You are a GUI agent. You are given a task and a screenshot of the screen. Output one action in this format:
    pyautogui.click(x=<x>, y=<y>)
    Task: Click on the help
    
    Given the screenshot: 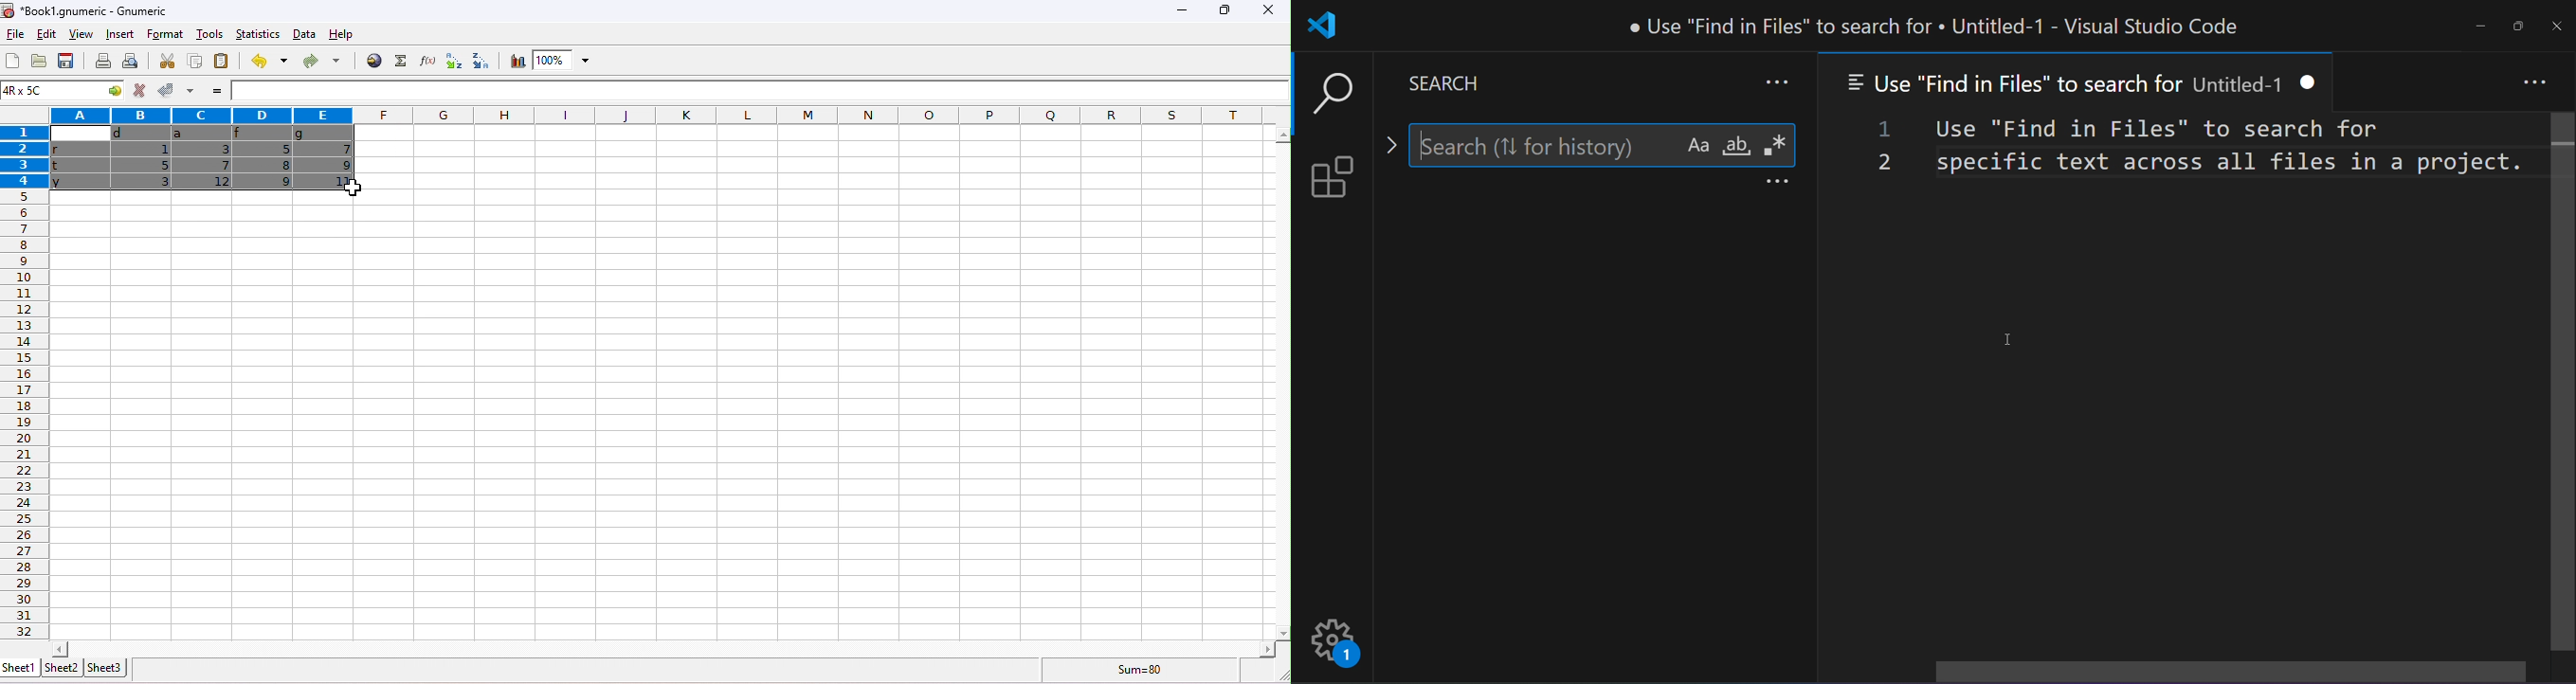 What is the action you would take?
    pyautogui.click(x=342, y=34)
    